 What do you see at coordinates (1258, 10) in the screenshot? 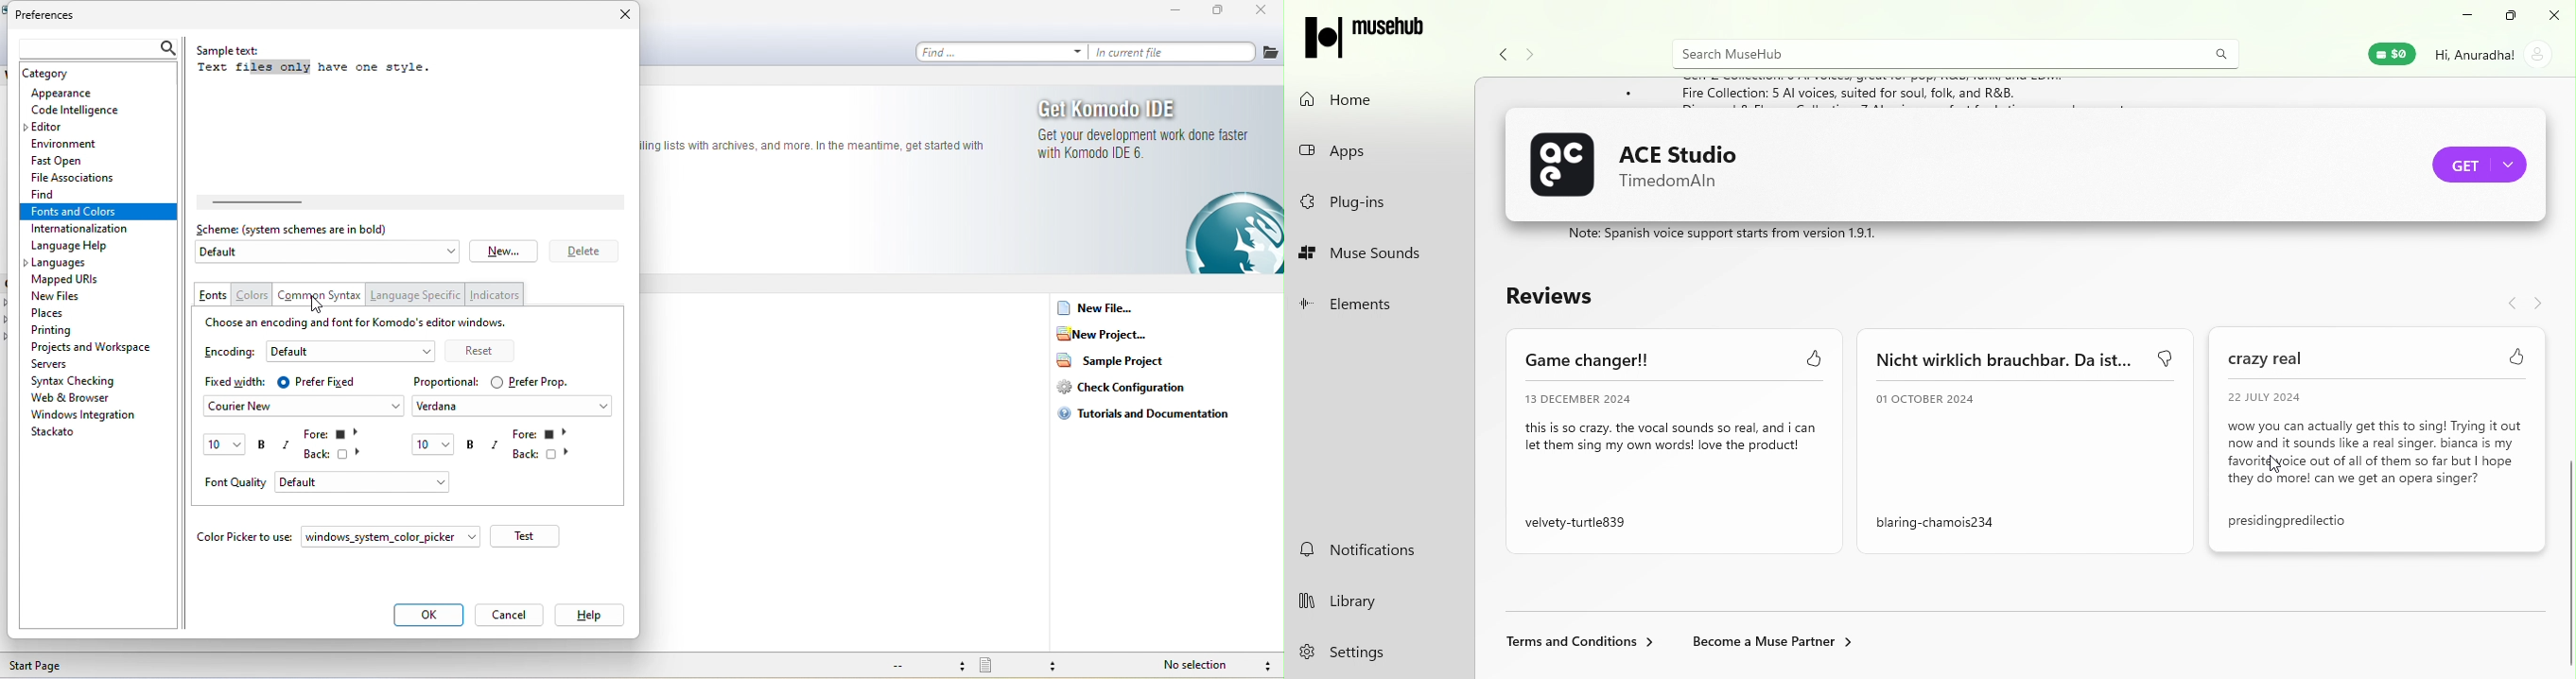
I see `close` at bounding box center [1258, 10].